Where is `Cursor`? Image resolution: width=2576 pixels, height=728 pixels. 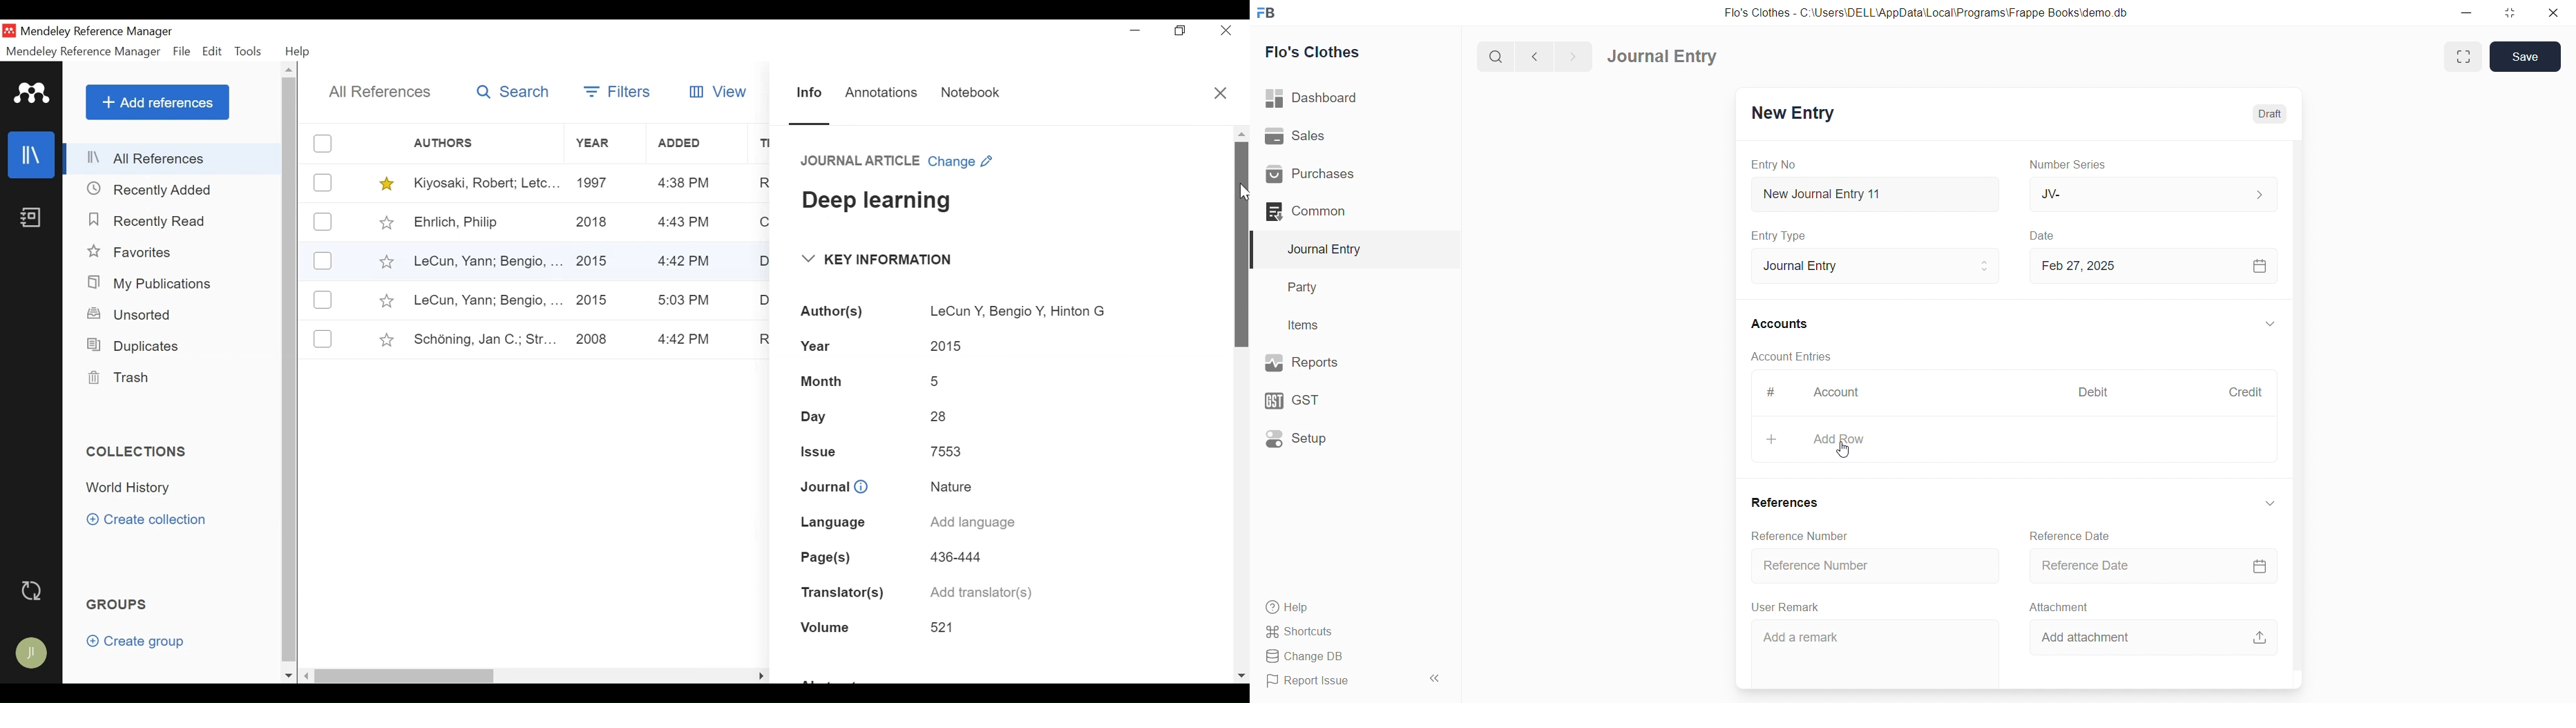
Cursor is located at coordinates (1242, 194).